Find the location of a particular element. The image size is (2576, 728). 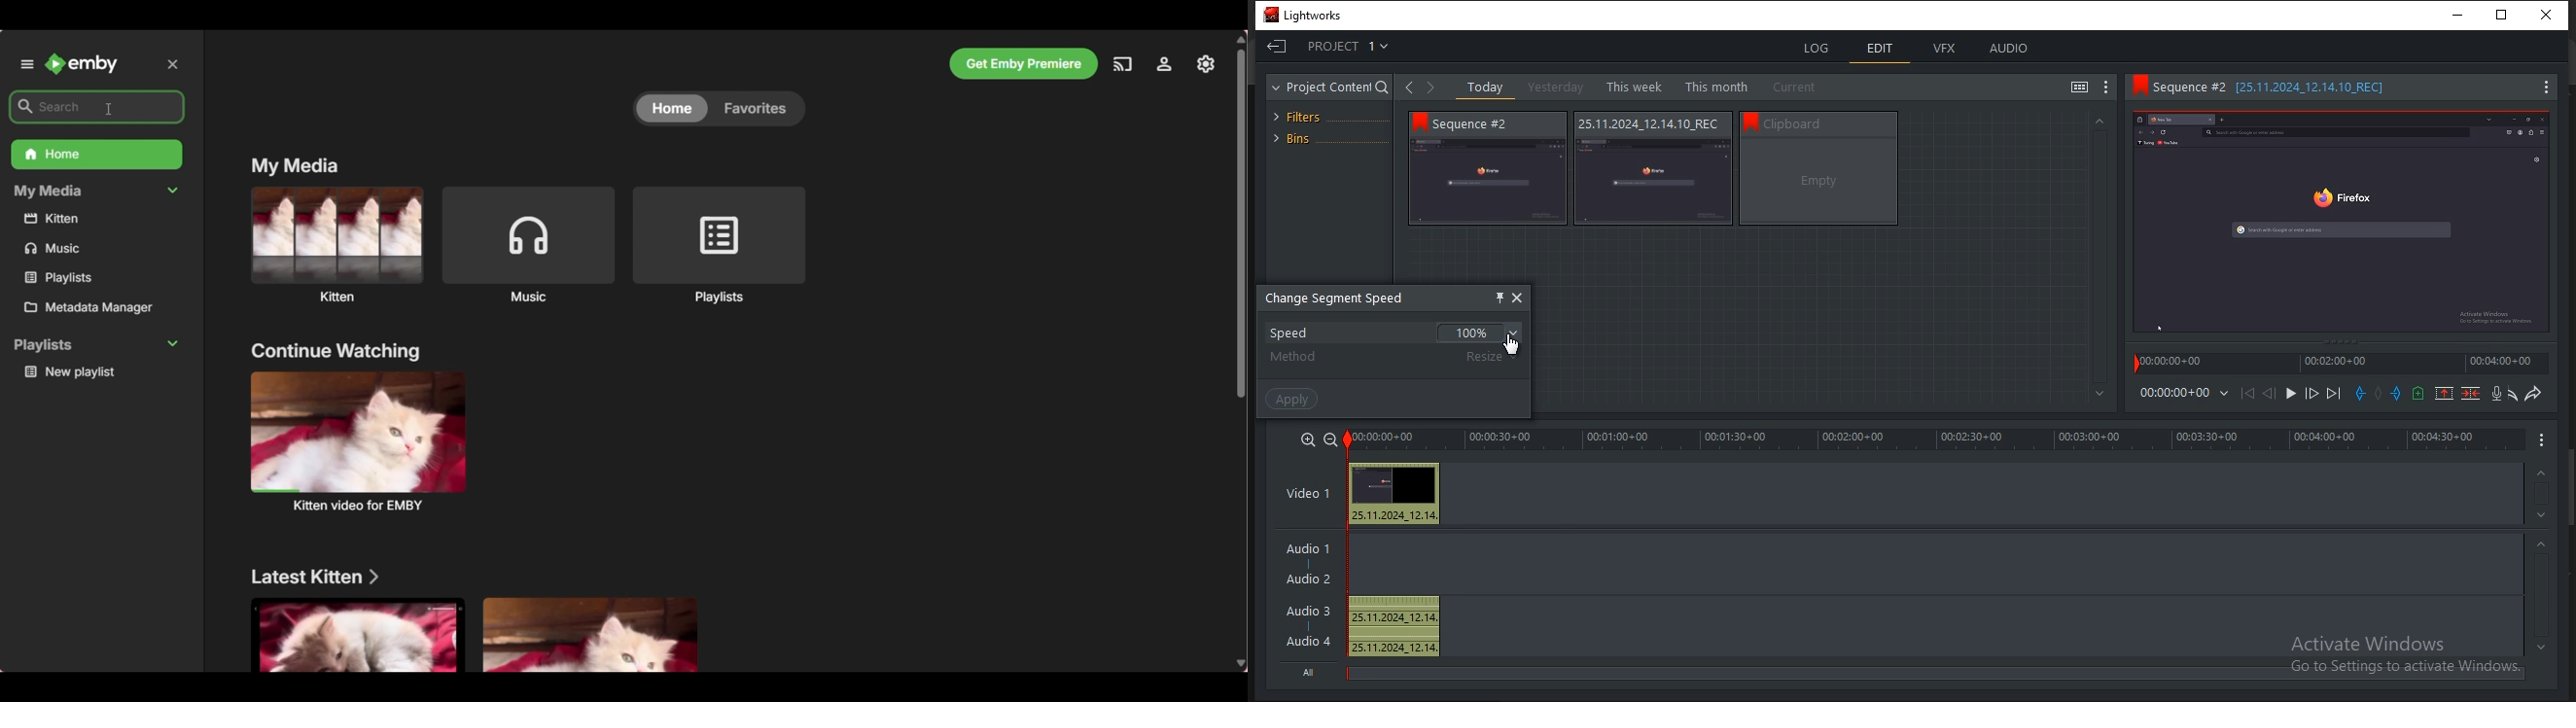

time is located at coordinates (2173, 393).